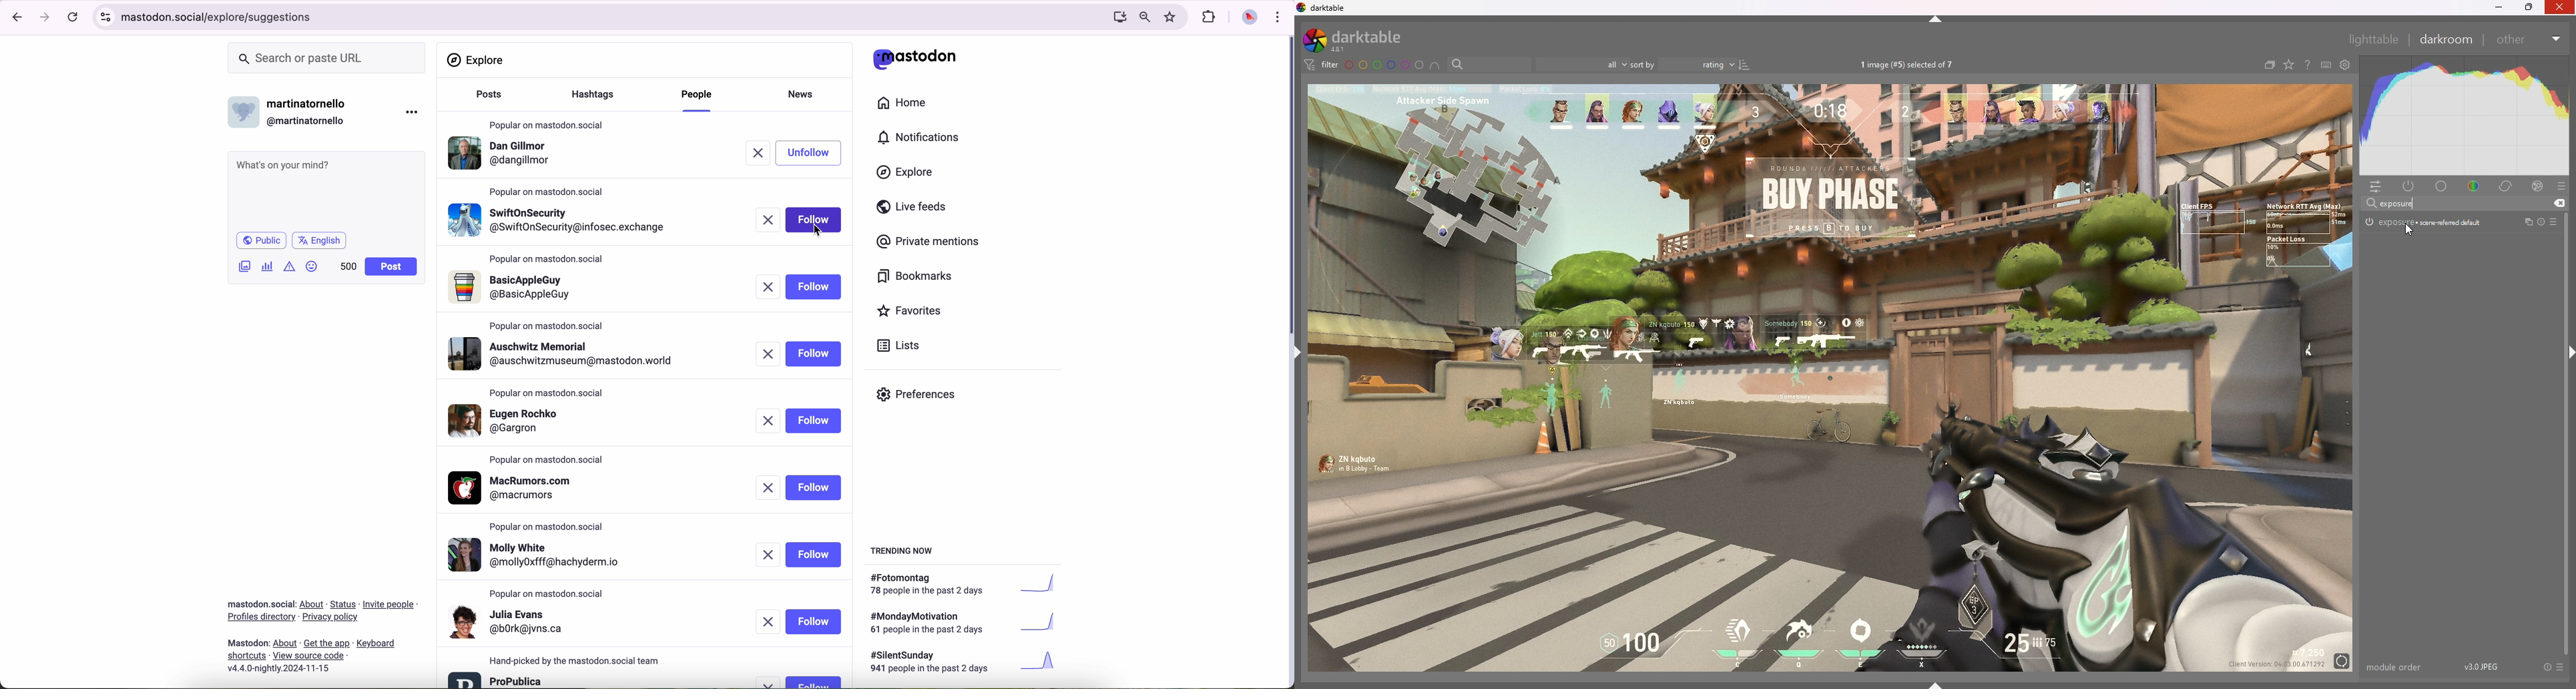 The image size is (2576, 700). Describe the element at coordinates (322, 633) in the screenshot. I see `about` at that location.